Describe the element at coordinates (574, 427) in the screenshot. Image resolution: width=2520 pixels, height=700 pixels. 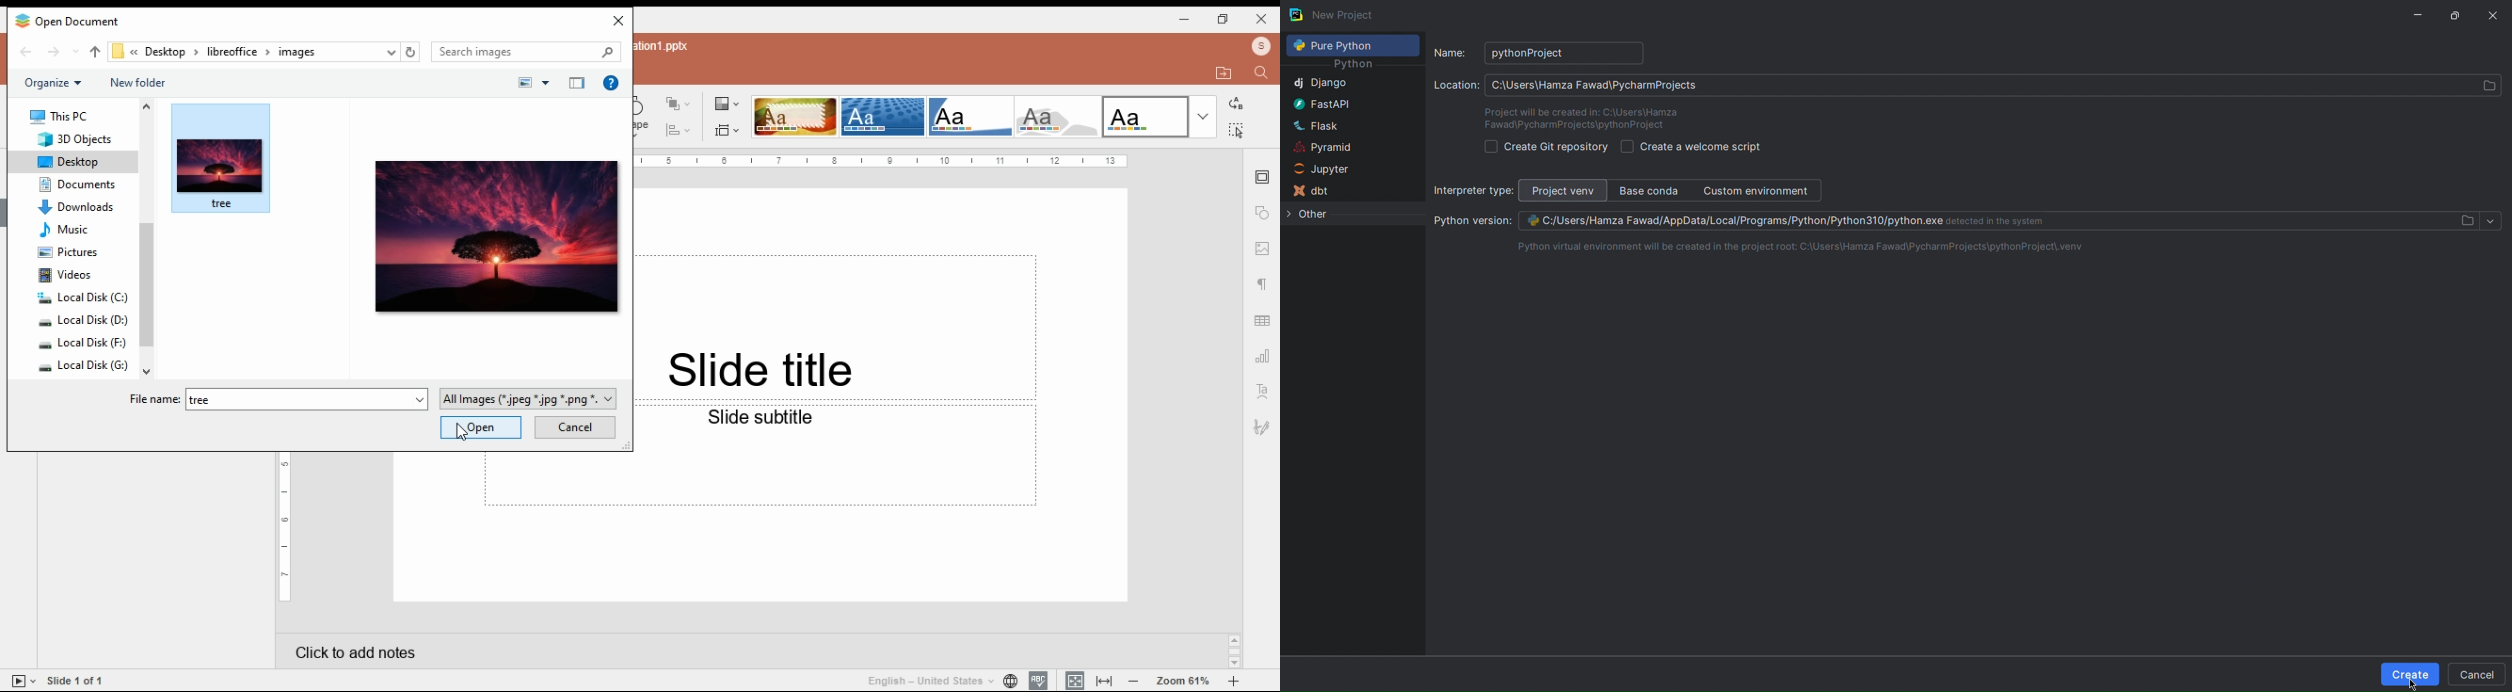
I see `cancel` at that location.